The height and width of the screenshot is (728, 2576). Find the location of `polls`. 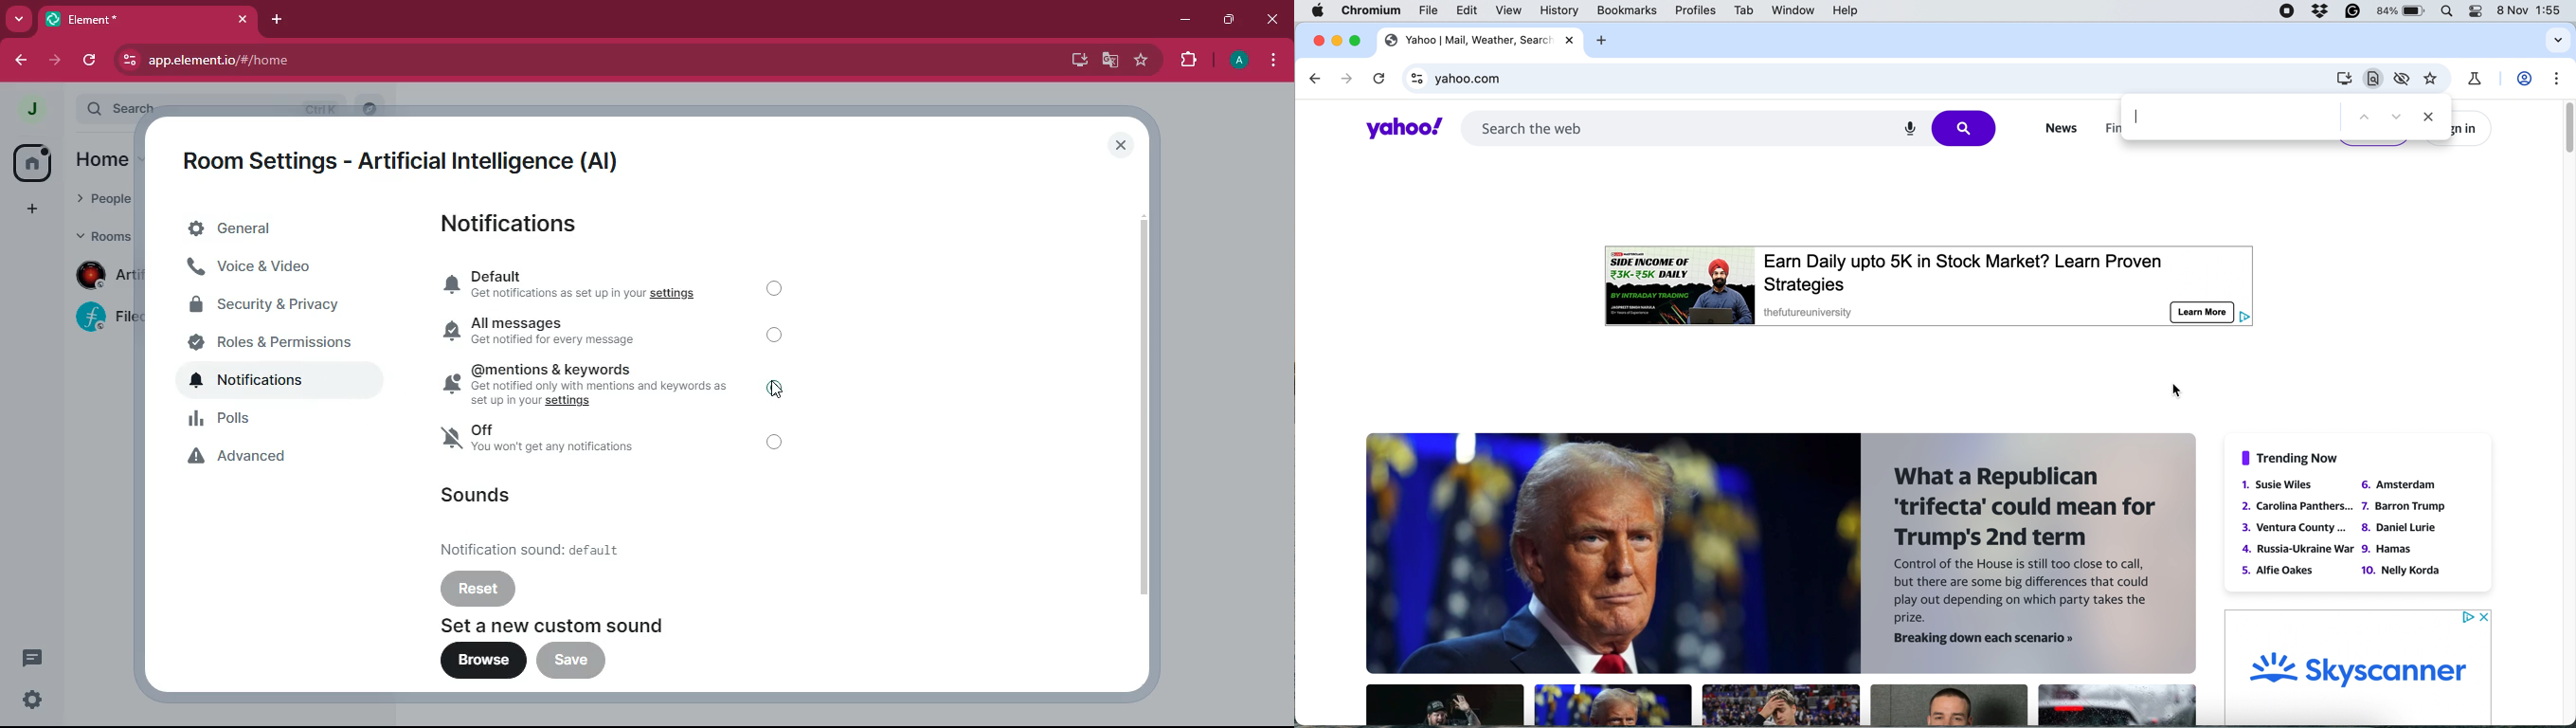

polls is located at coordinates (285, 421).